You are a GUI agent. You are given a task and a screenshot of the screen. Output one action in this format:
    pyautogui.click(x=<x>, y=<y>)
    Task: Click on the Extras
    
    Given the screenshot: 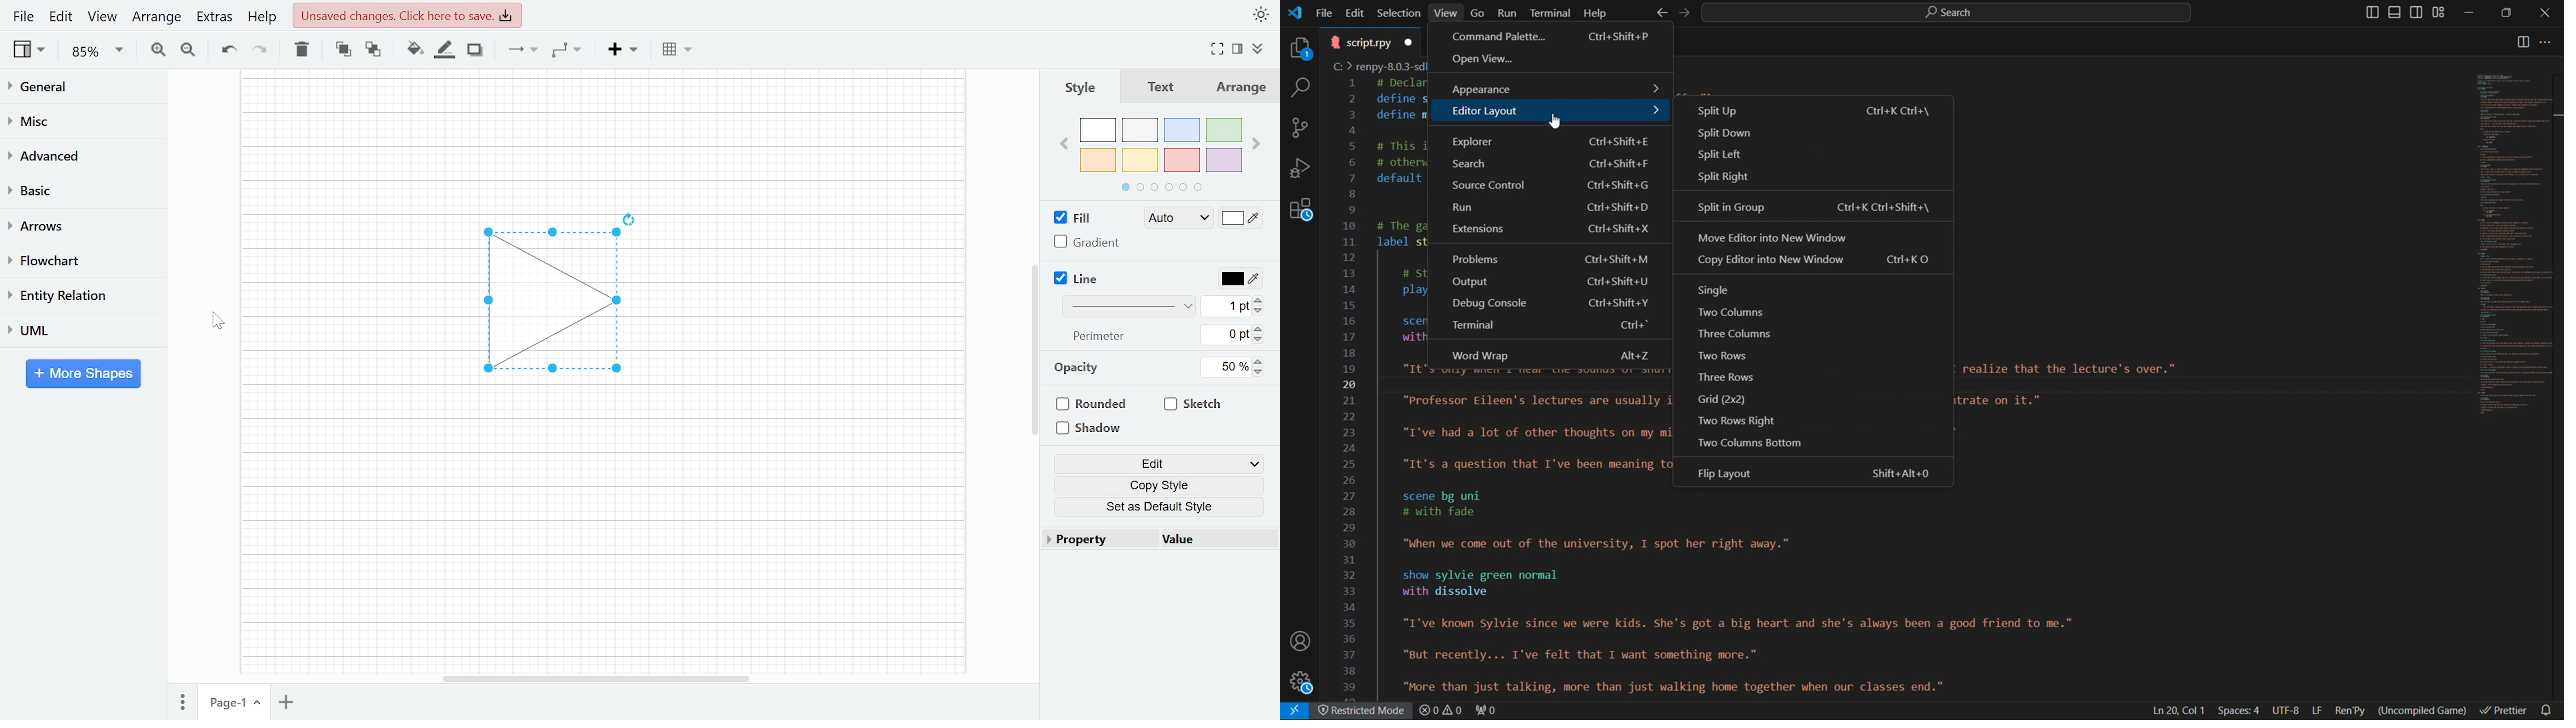 What is the action you would take?
    pyautogui.click(x=212, y=16)
    